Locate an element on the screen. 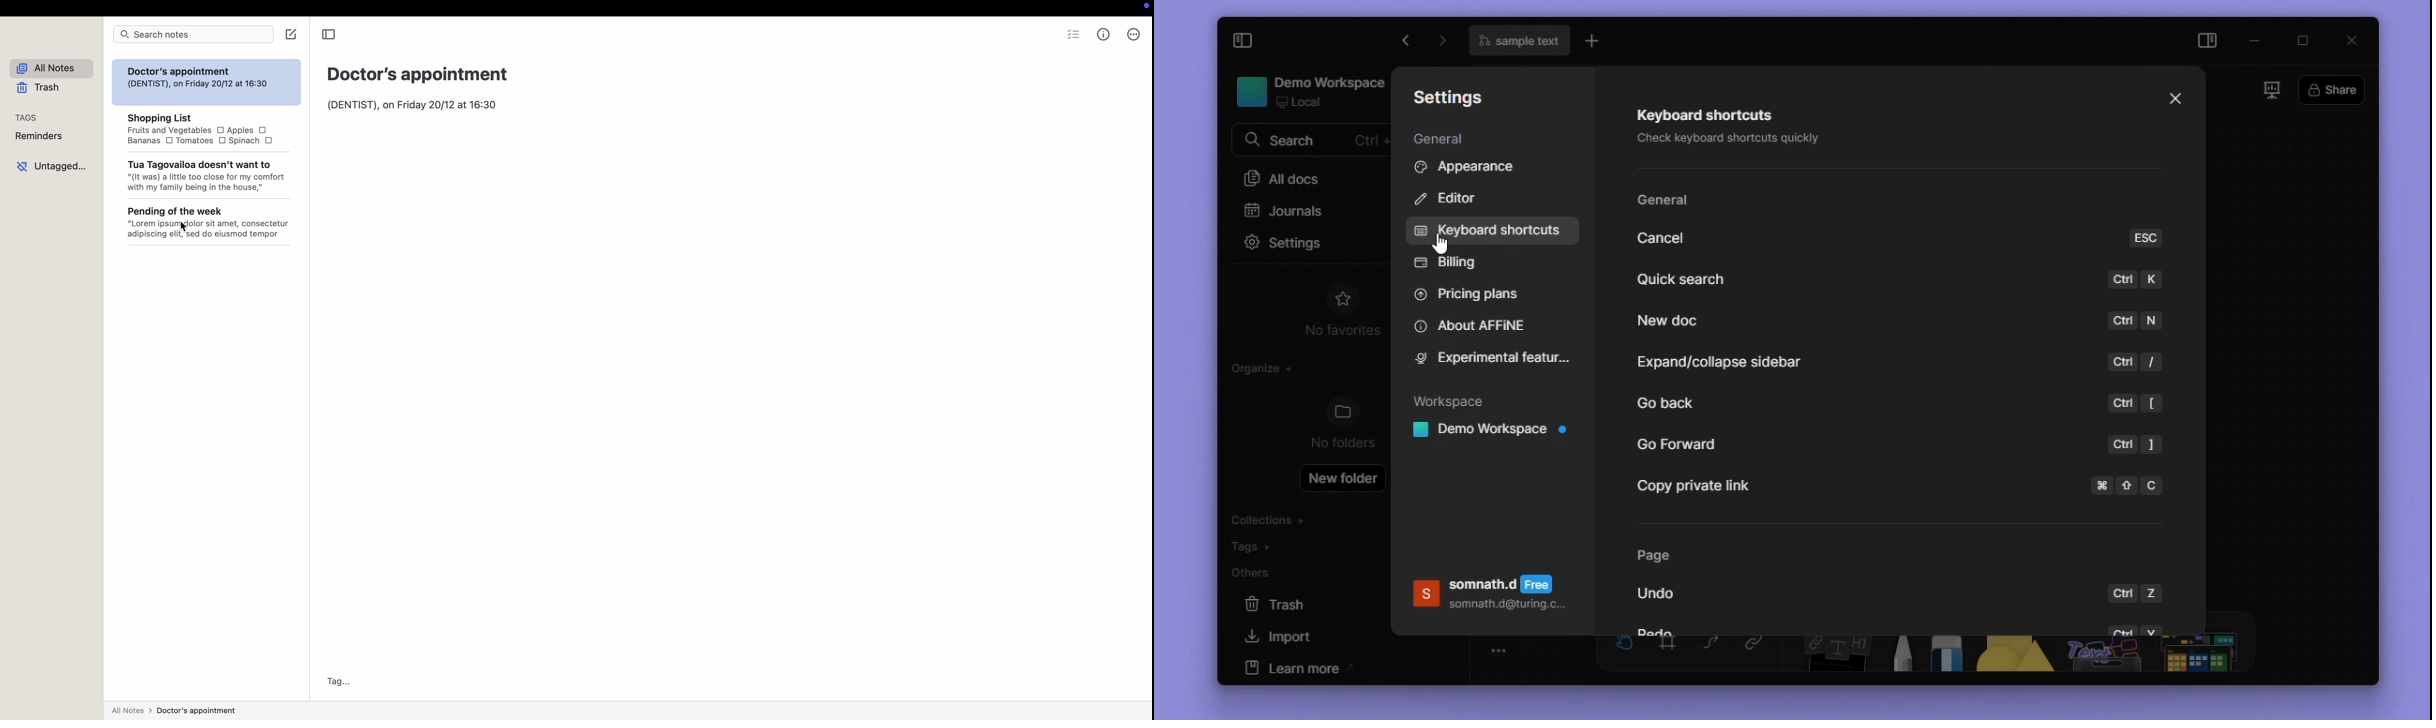 This screenshot has width=2436, height=728. all docs is located at coordinates (1311, 176).